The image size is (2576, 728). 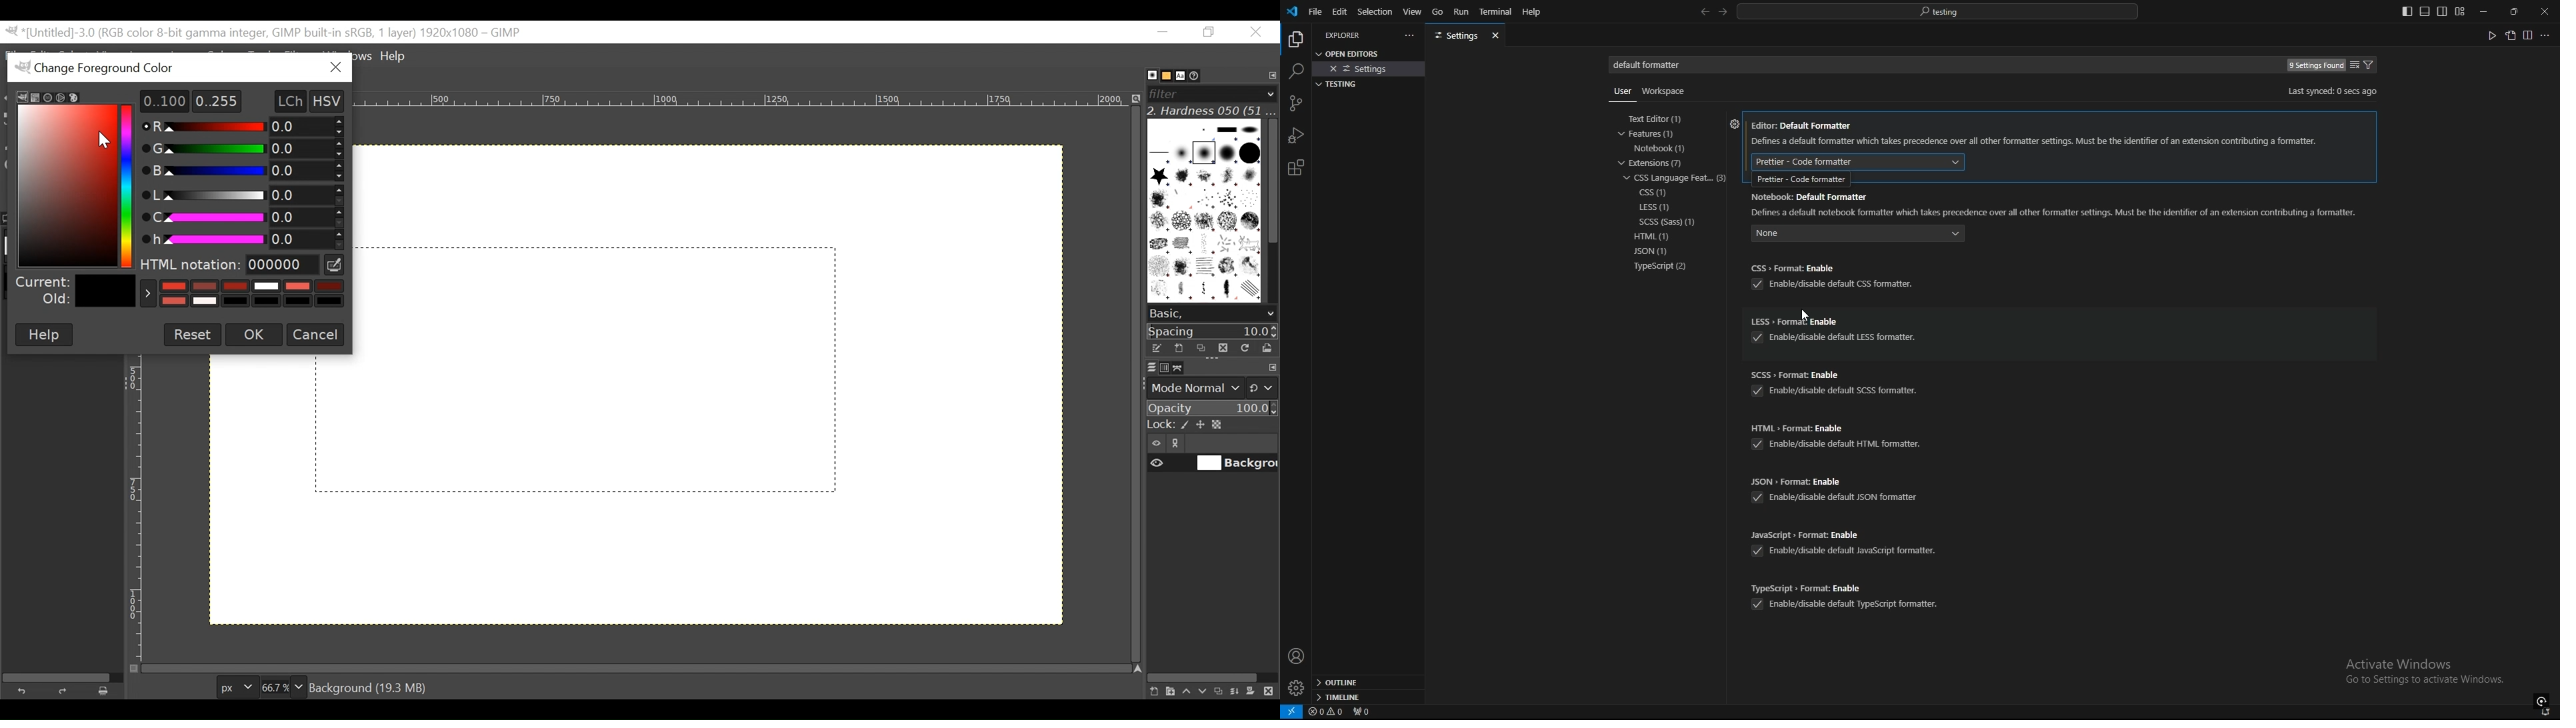 I want to click on Horizontal ruler, so click(x=746, y=102).